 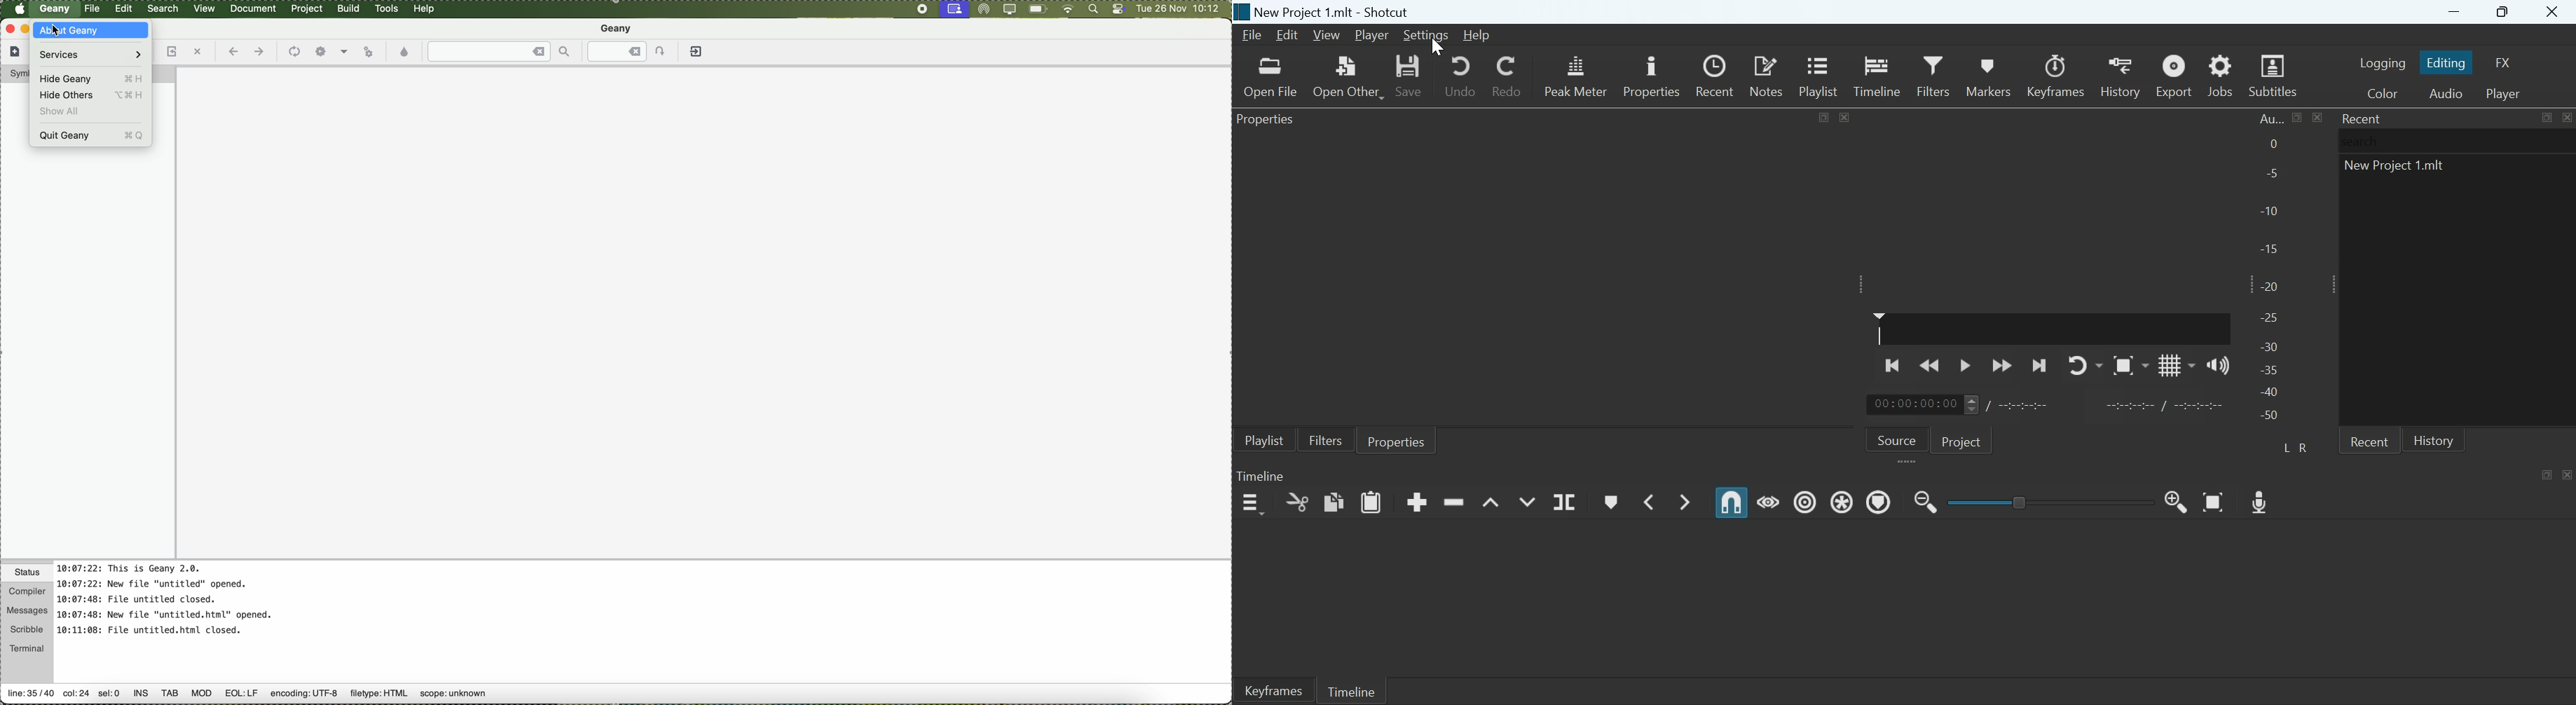 What do you see at coordinates (2038, 367) in the screenshot?
I see `Skip to the next point` at bounding box center [2038, 367].